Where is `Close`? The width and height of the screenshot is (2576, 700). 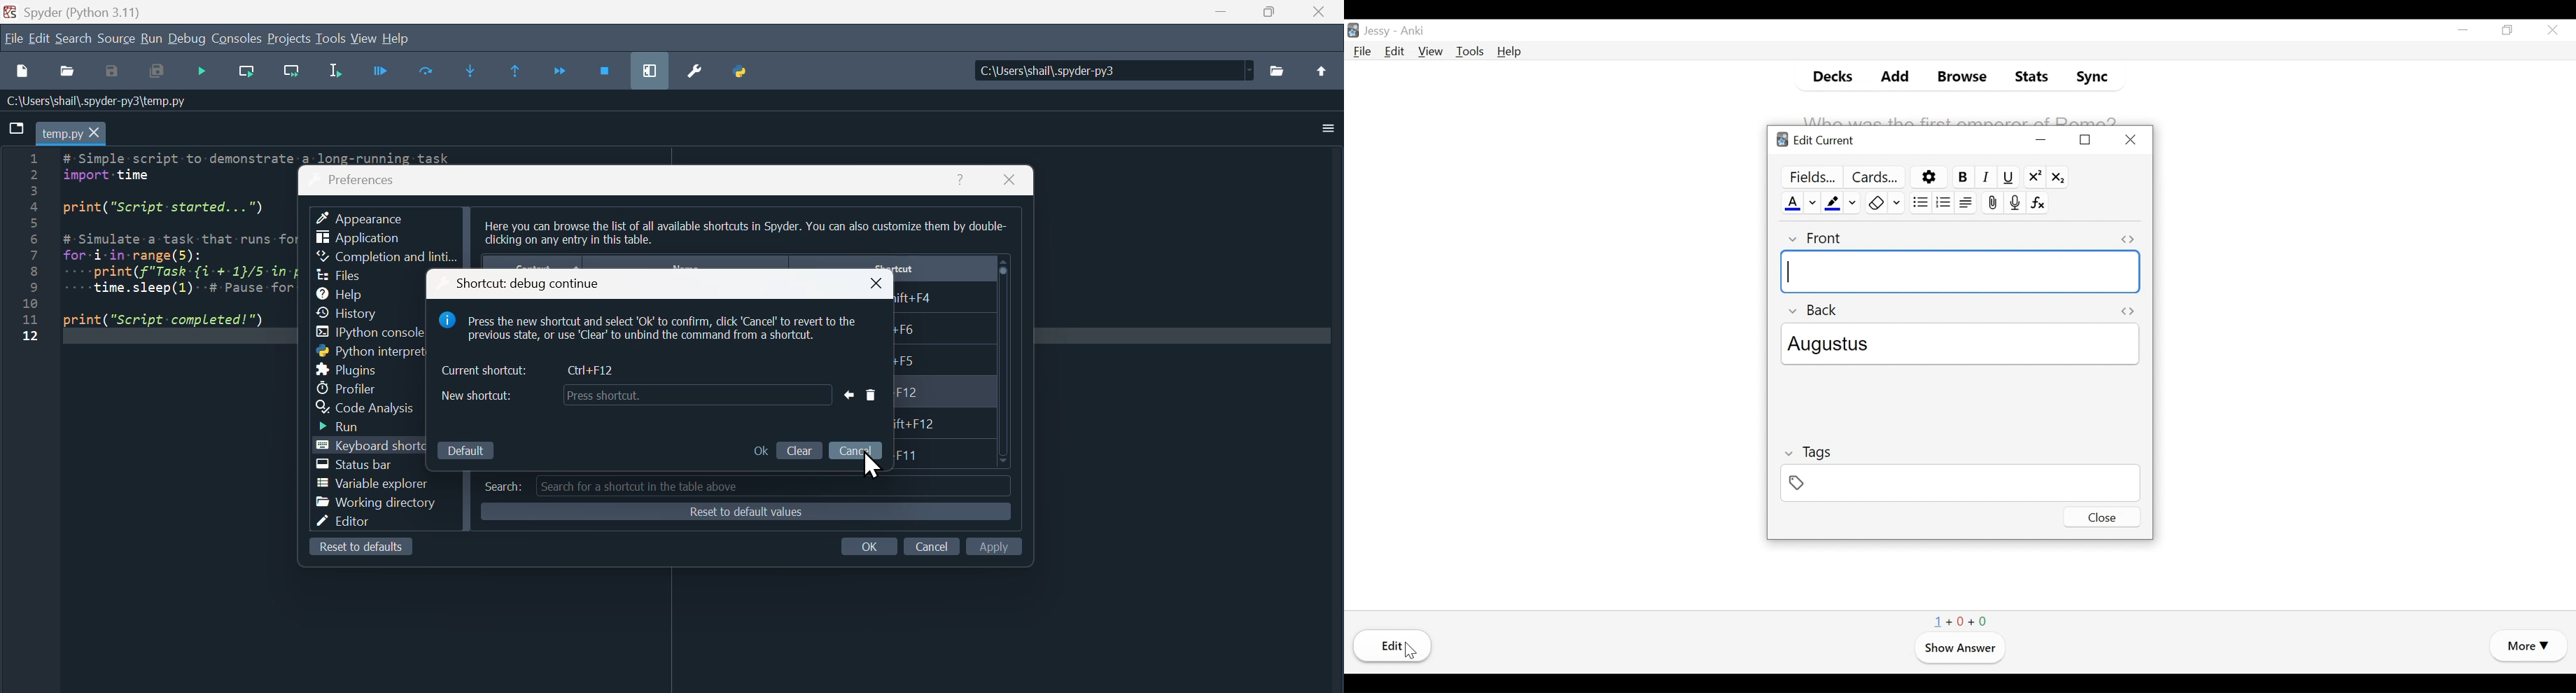 Close is located at coordinates (2551, 30).